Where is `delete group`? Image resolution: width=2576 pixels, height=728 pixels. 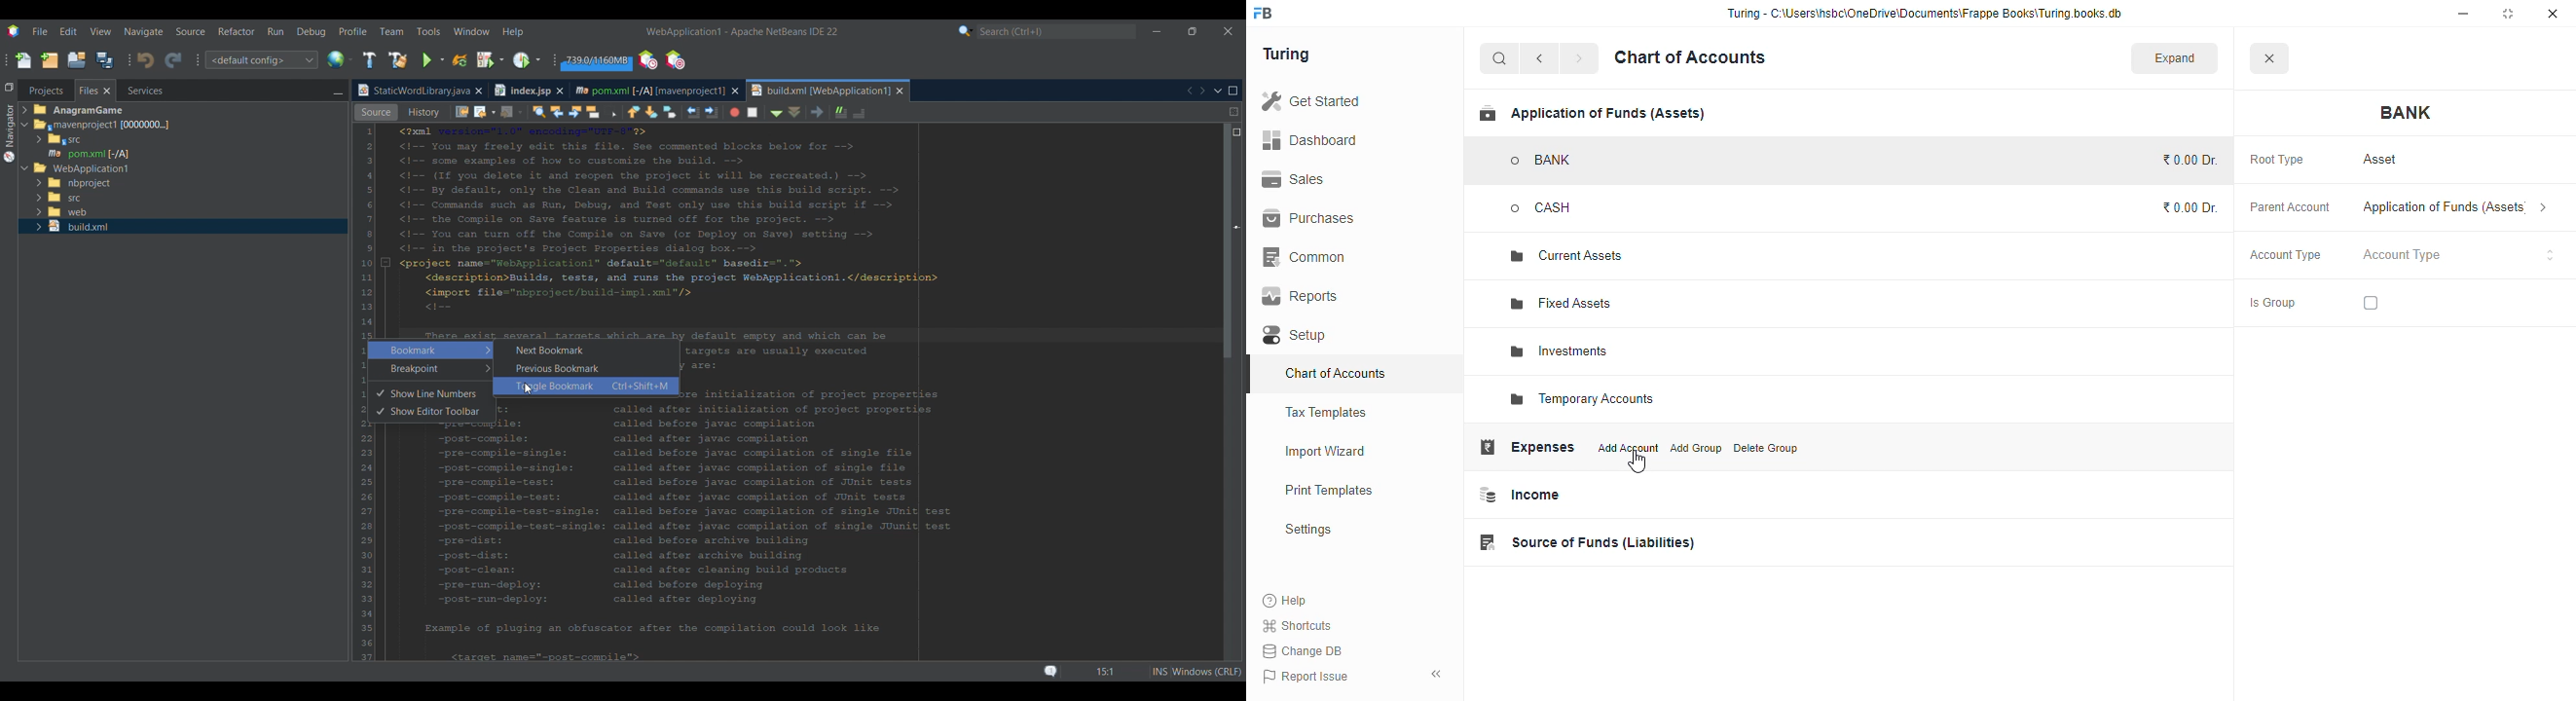 delete group is located at coordinates (1765, 448).